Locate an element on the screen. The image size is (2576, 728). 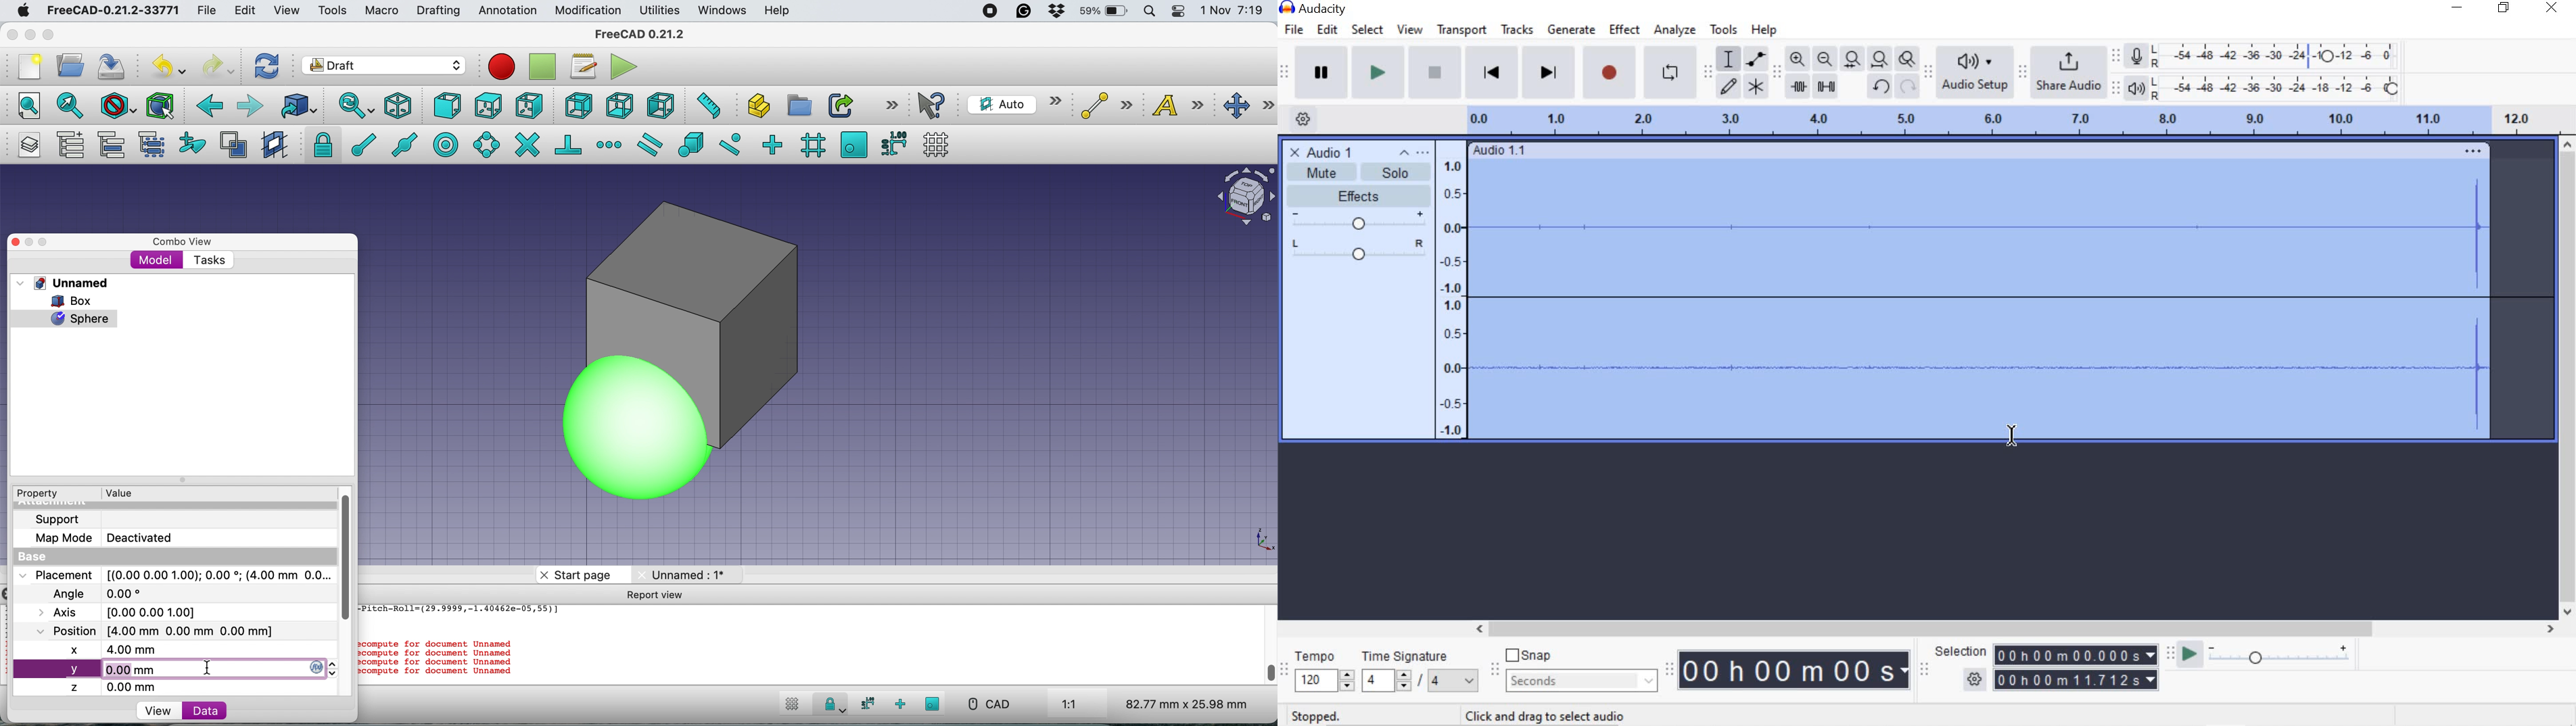
redo is located at coordinates (219, 65).